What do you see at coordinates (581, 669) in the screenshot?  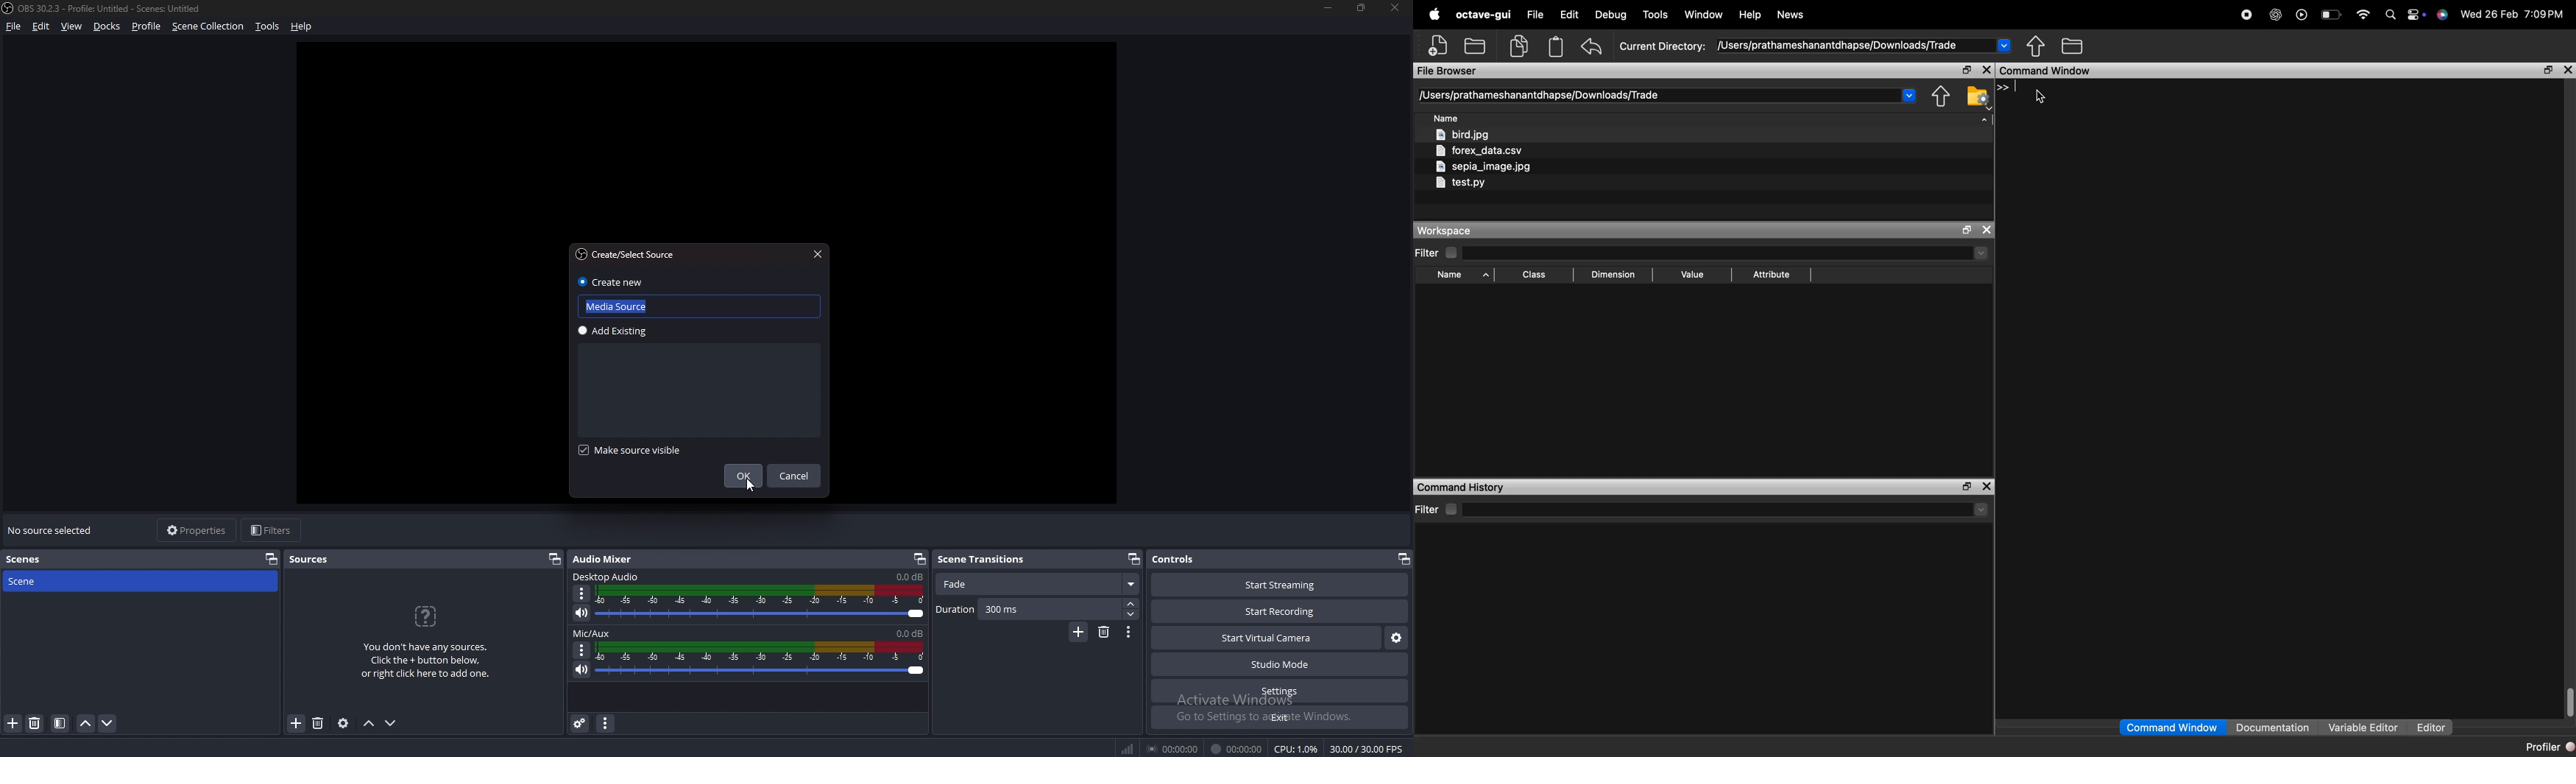 I see `mute` at bounding box center [581, 669].